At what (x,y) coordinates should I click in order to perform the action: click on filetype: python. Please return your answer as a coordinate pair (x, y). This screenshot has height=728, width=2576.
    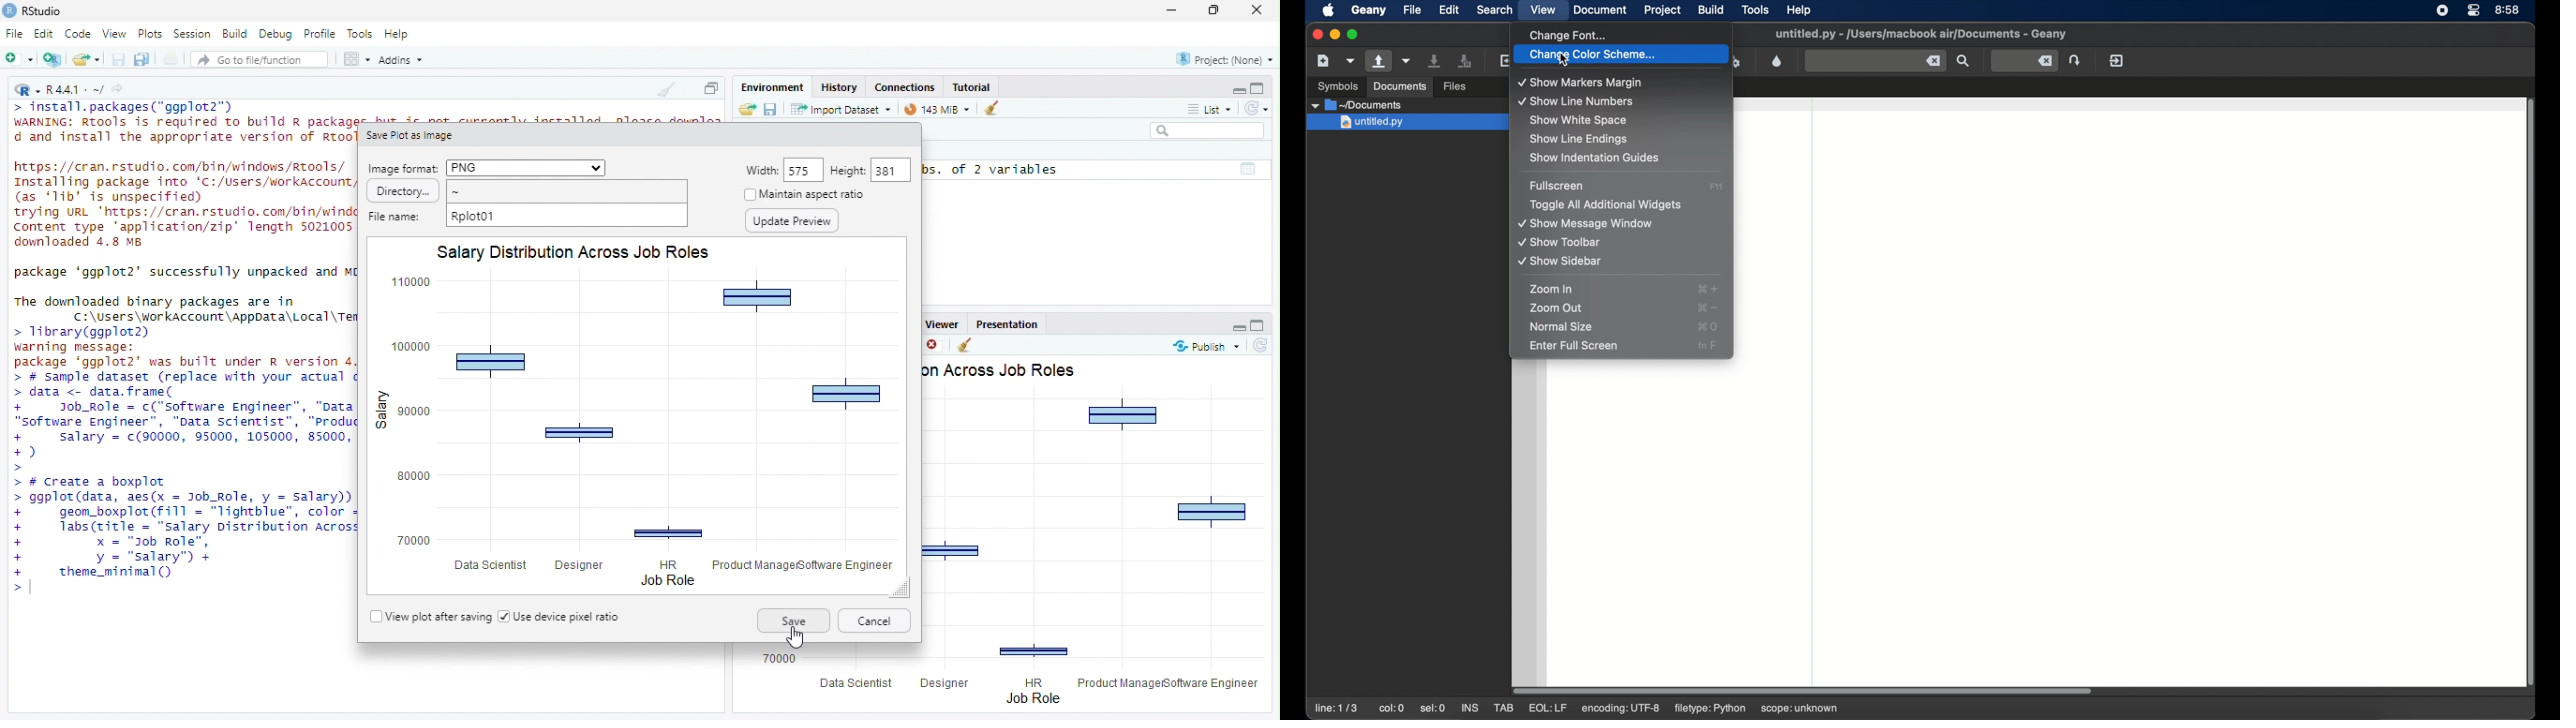
    Looking at the image, I should click on (1711, 709).